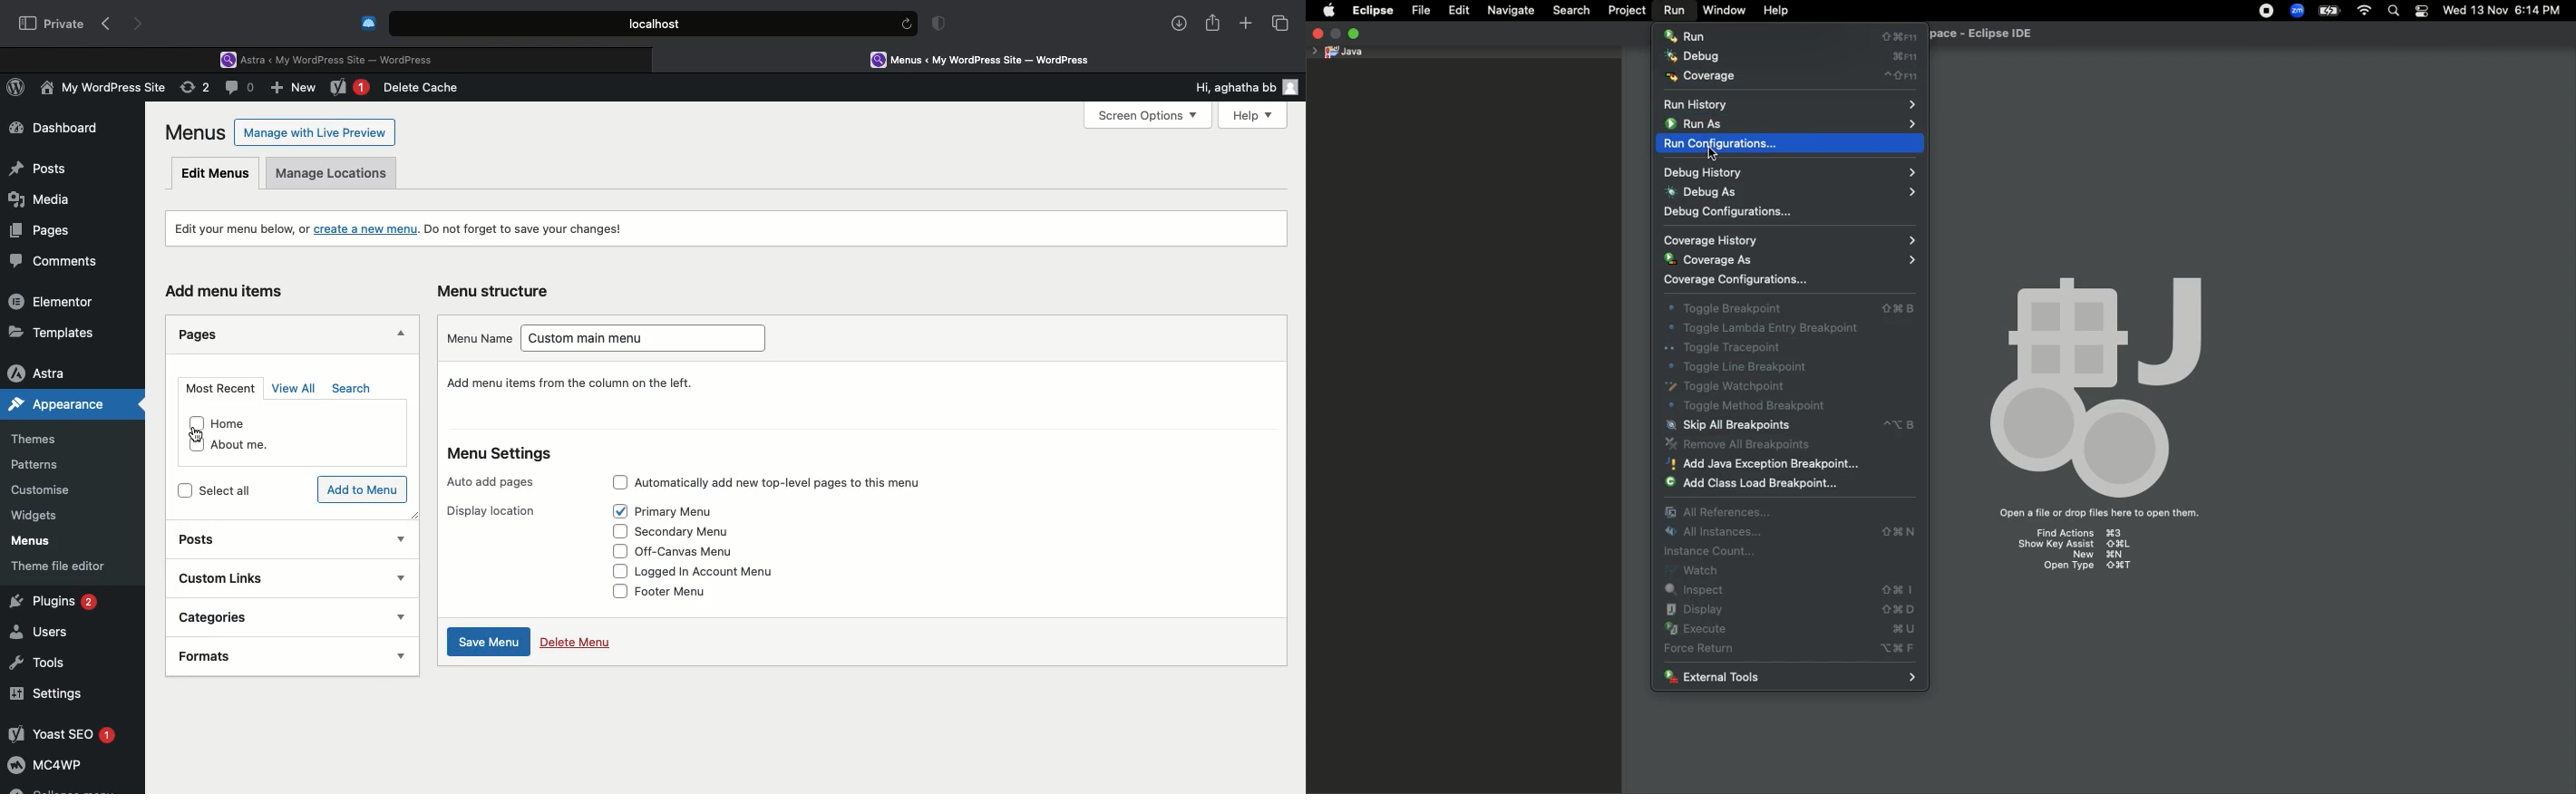 This screenshot has height=812, width=2576. I want to click on user icon, so click(1294, 87).